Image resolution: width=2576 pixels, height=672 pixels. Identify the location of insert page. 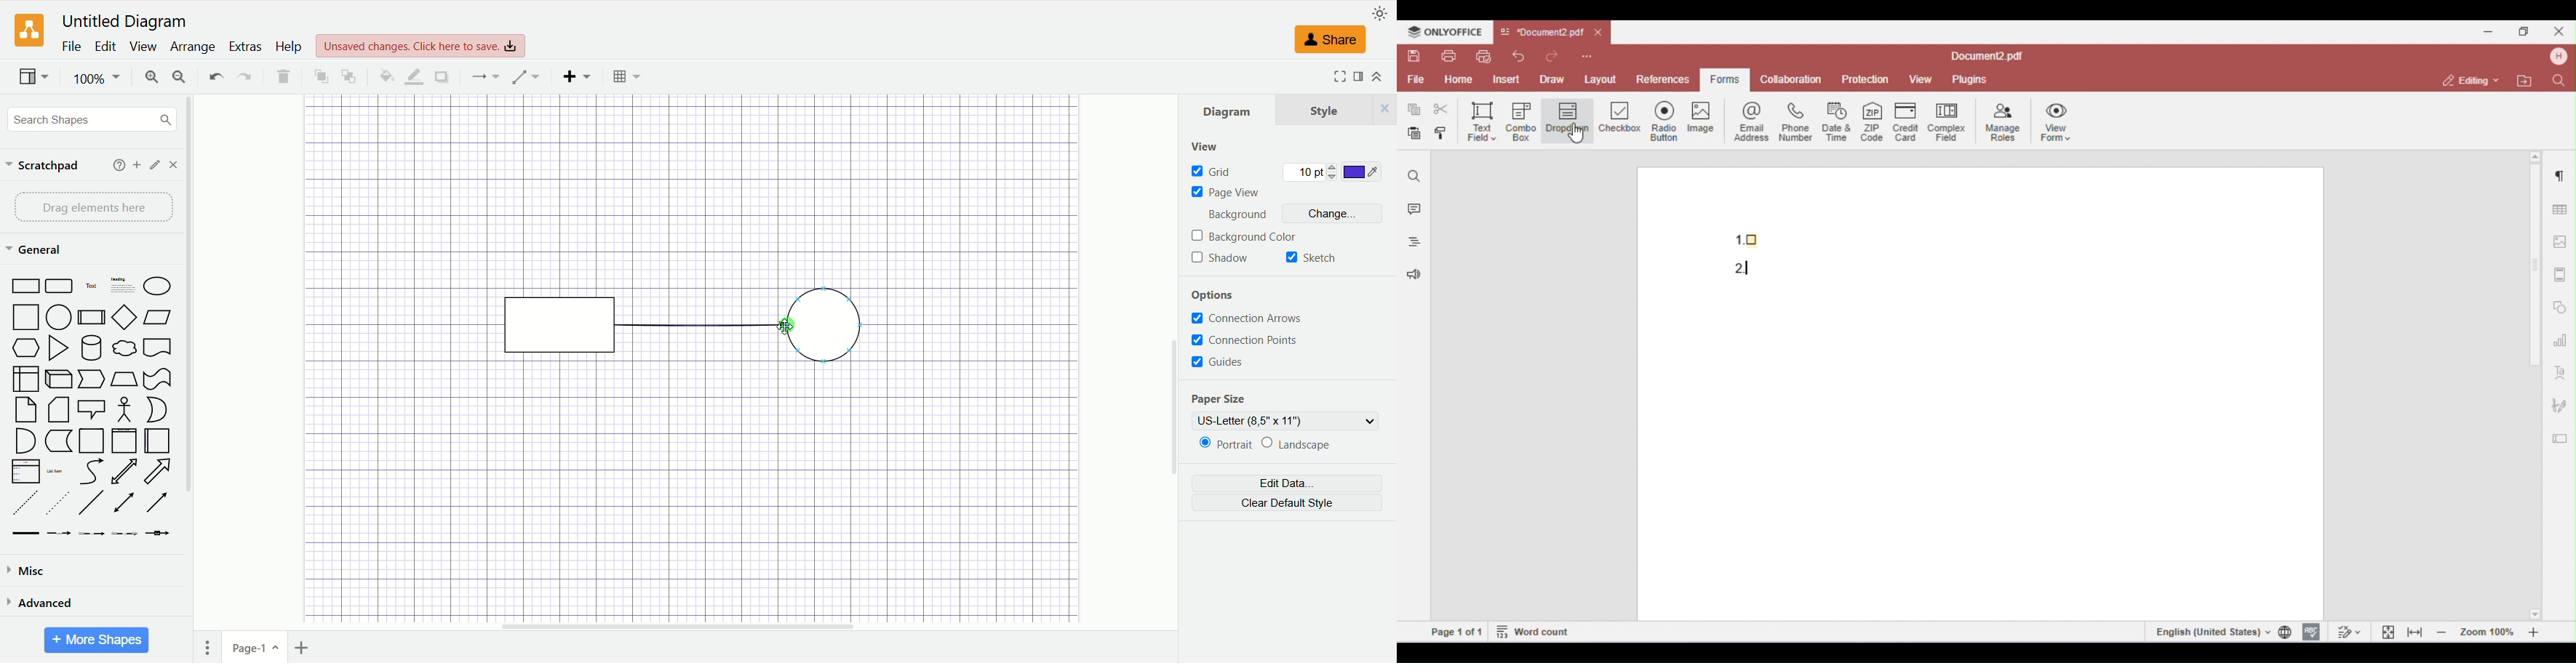
(303, 650).